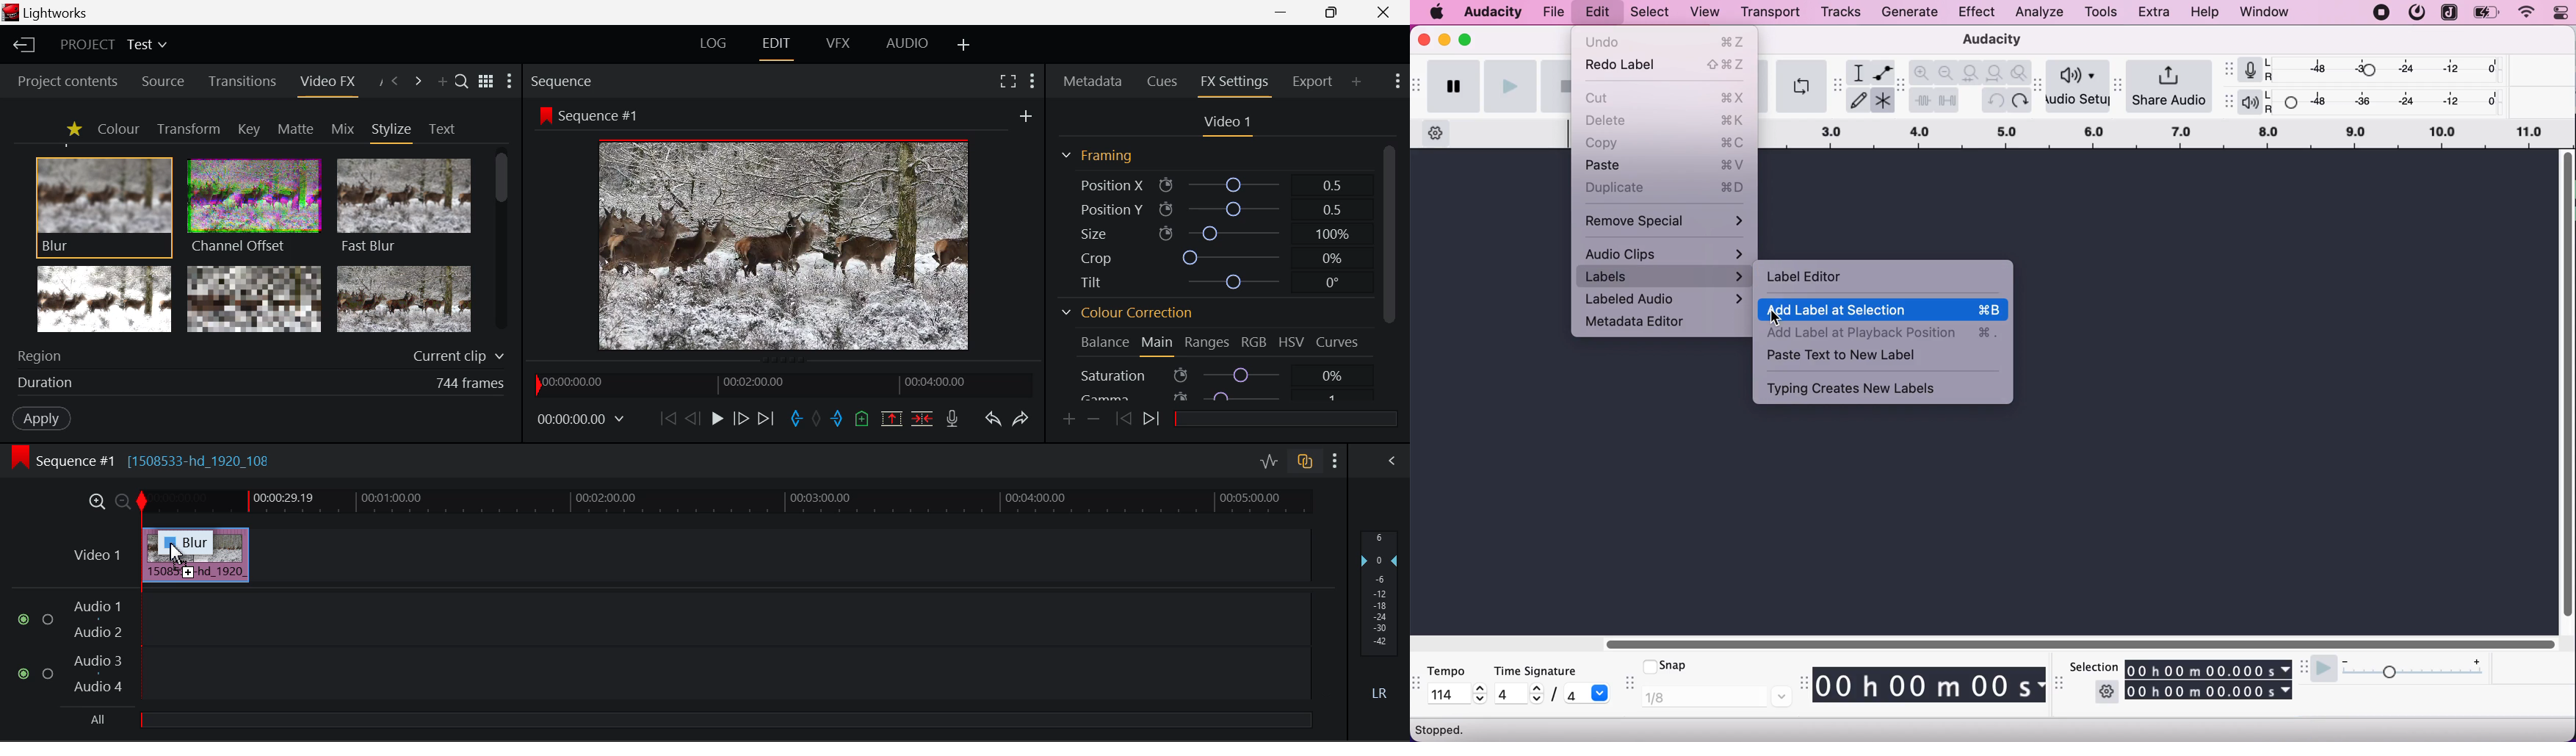 This screenshot has width=2576, height=756. Describe the element at coordinates (582, 418) in the screenshot. I see `Frame Time` at that location.